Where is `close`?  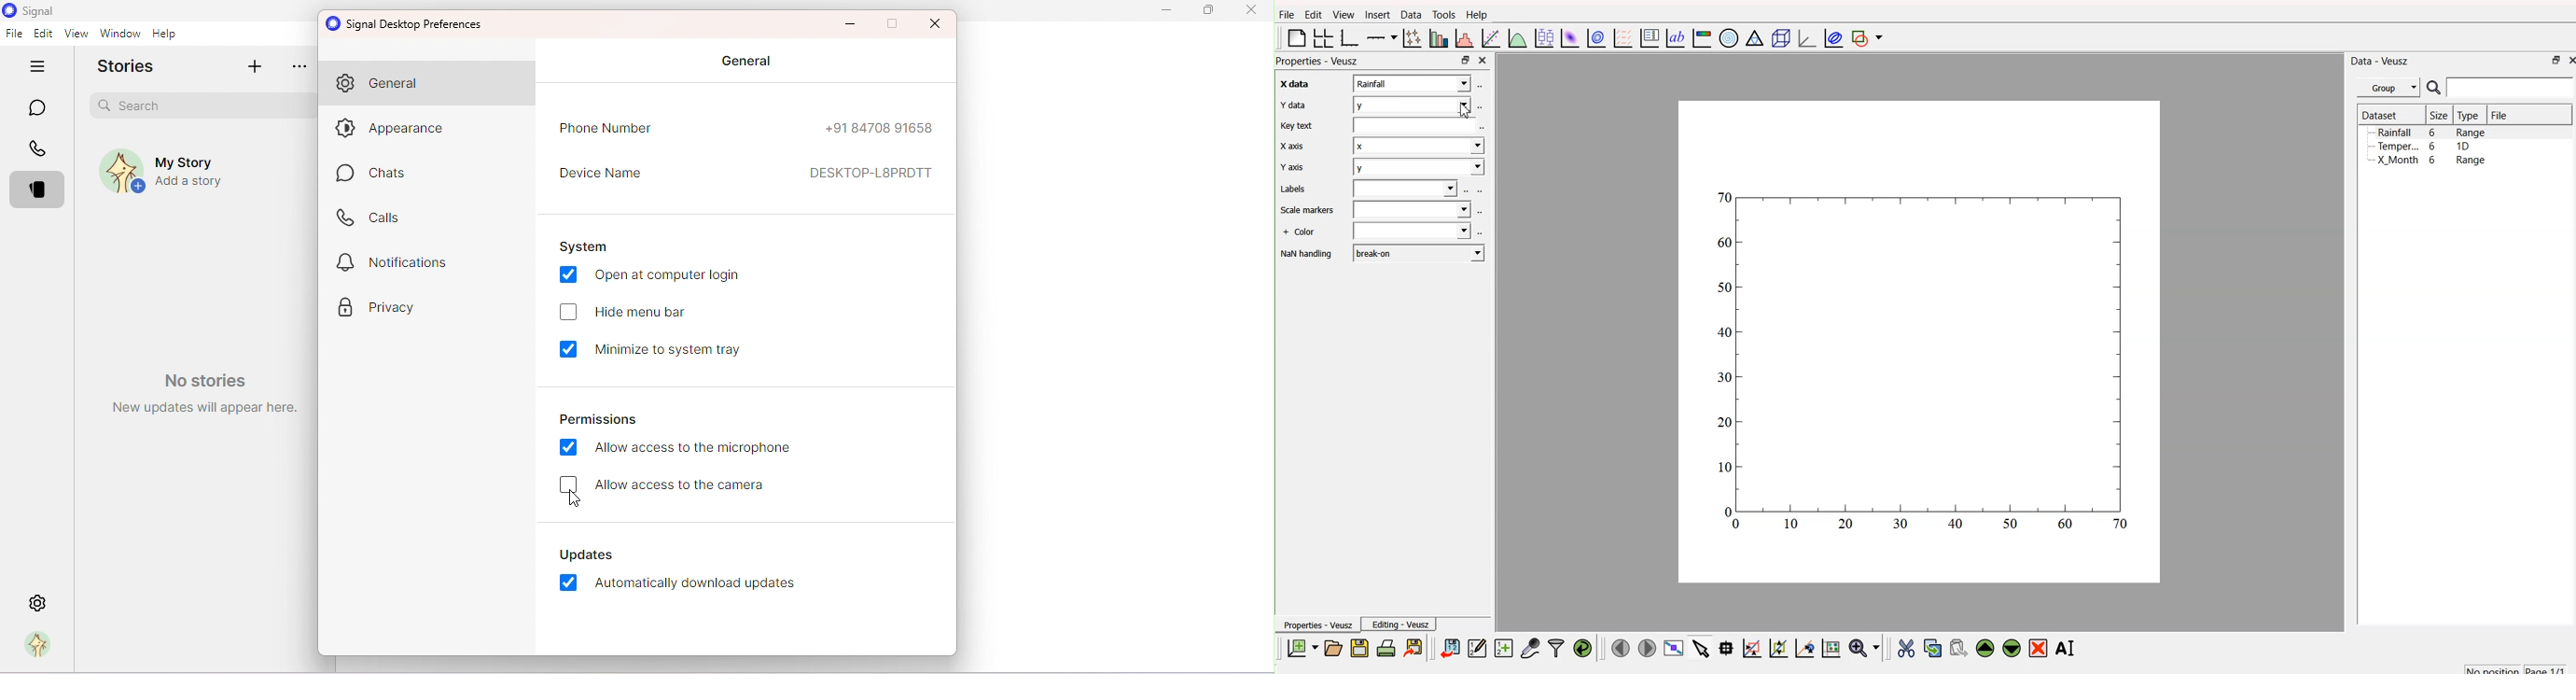 close is located at coordinates (2570, 61).